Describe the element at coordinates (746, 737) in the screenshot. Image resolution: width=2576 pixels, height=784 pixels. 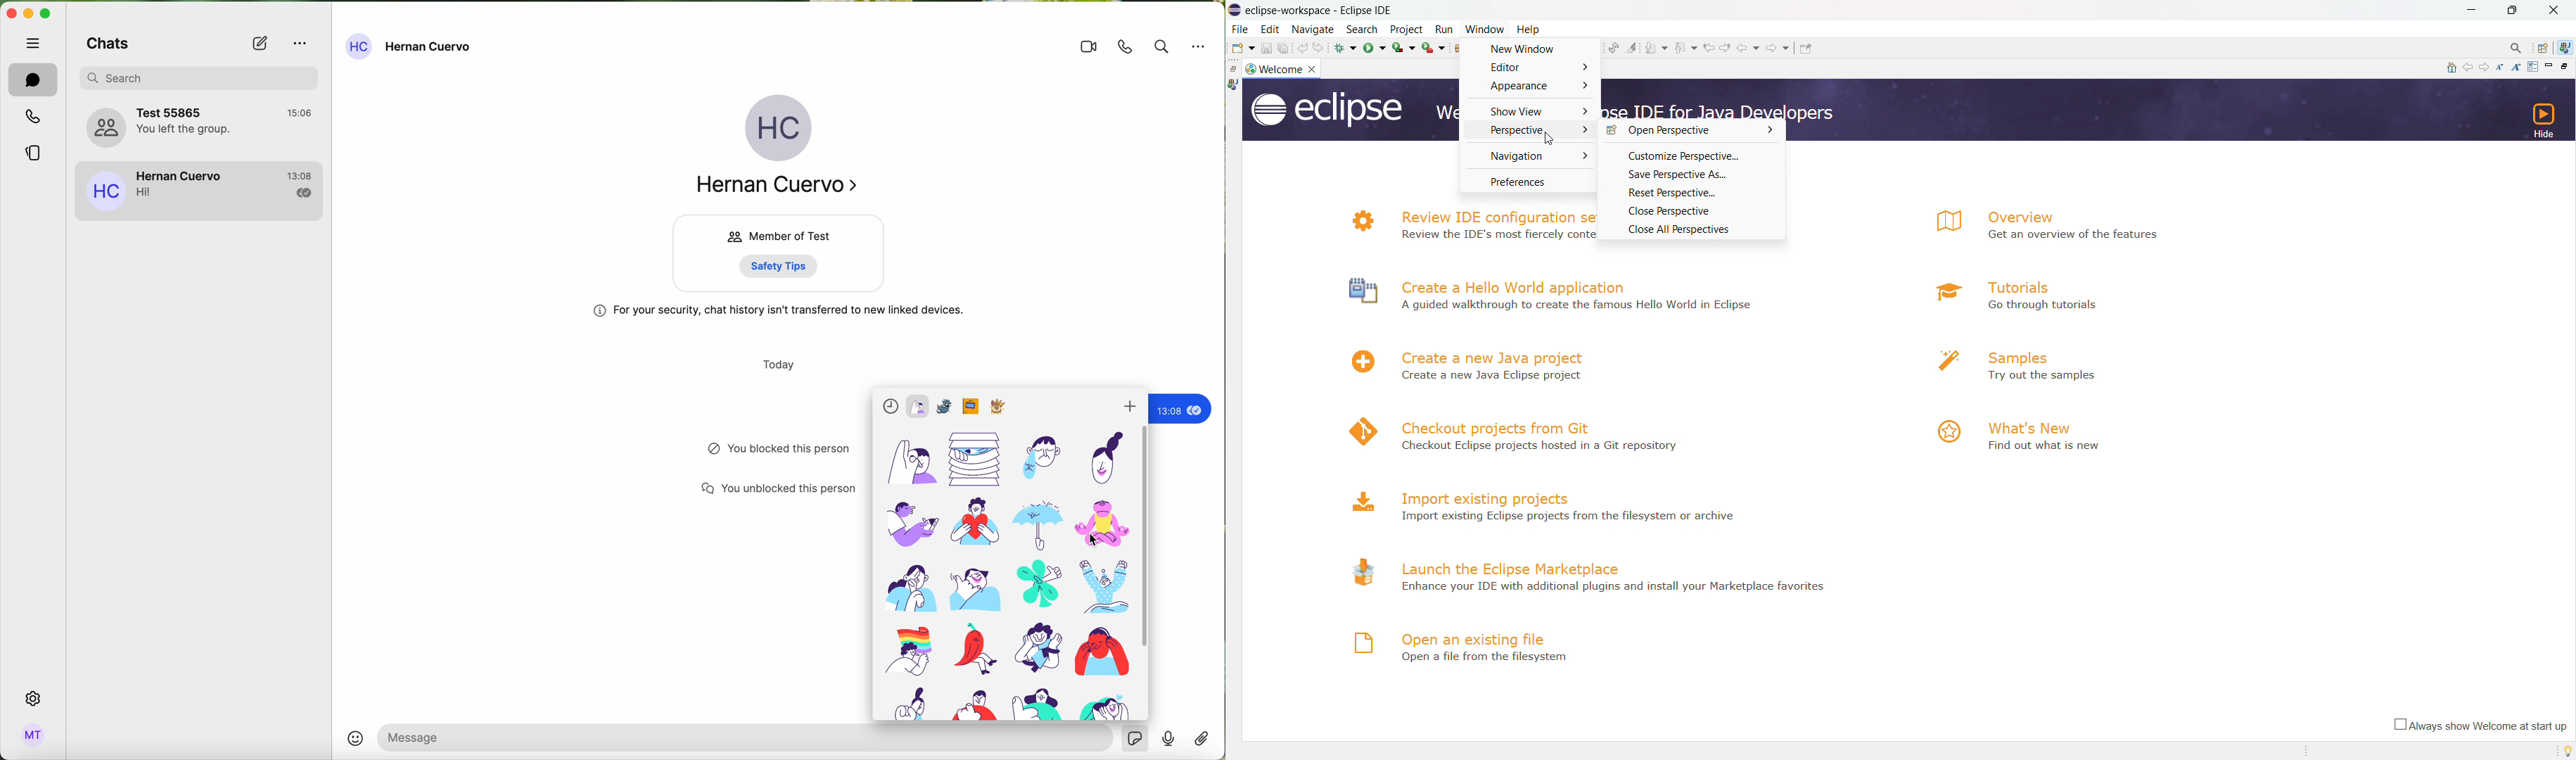
I see `space to write the message` at that location.